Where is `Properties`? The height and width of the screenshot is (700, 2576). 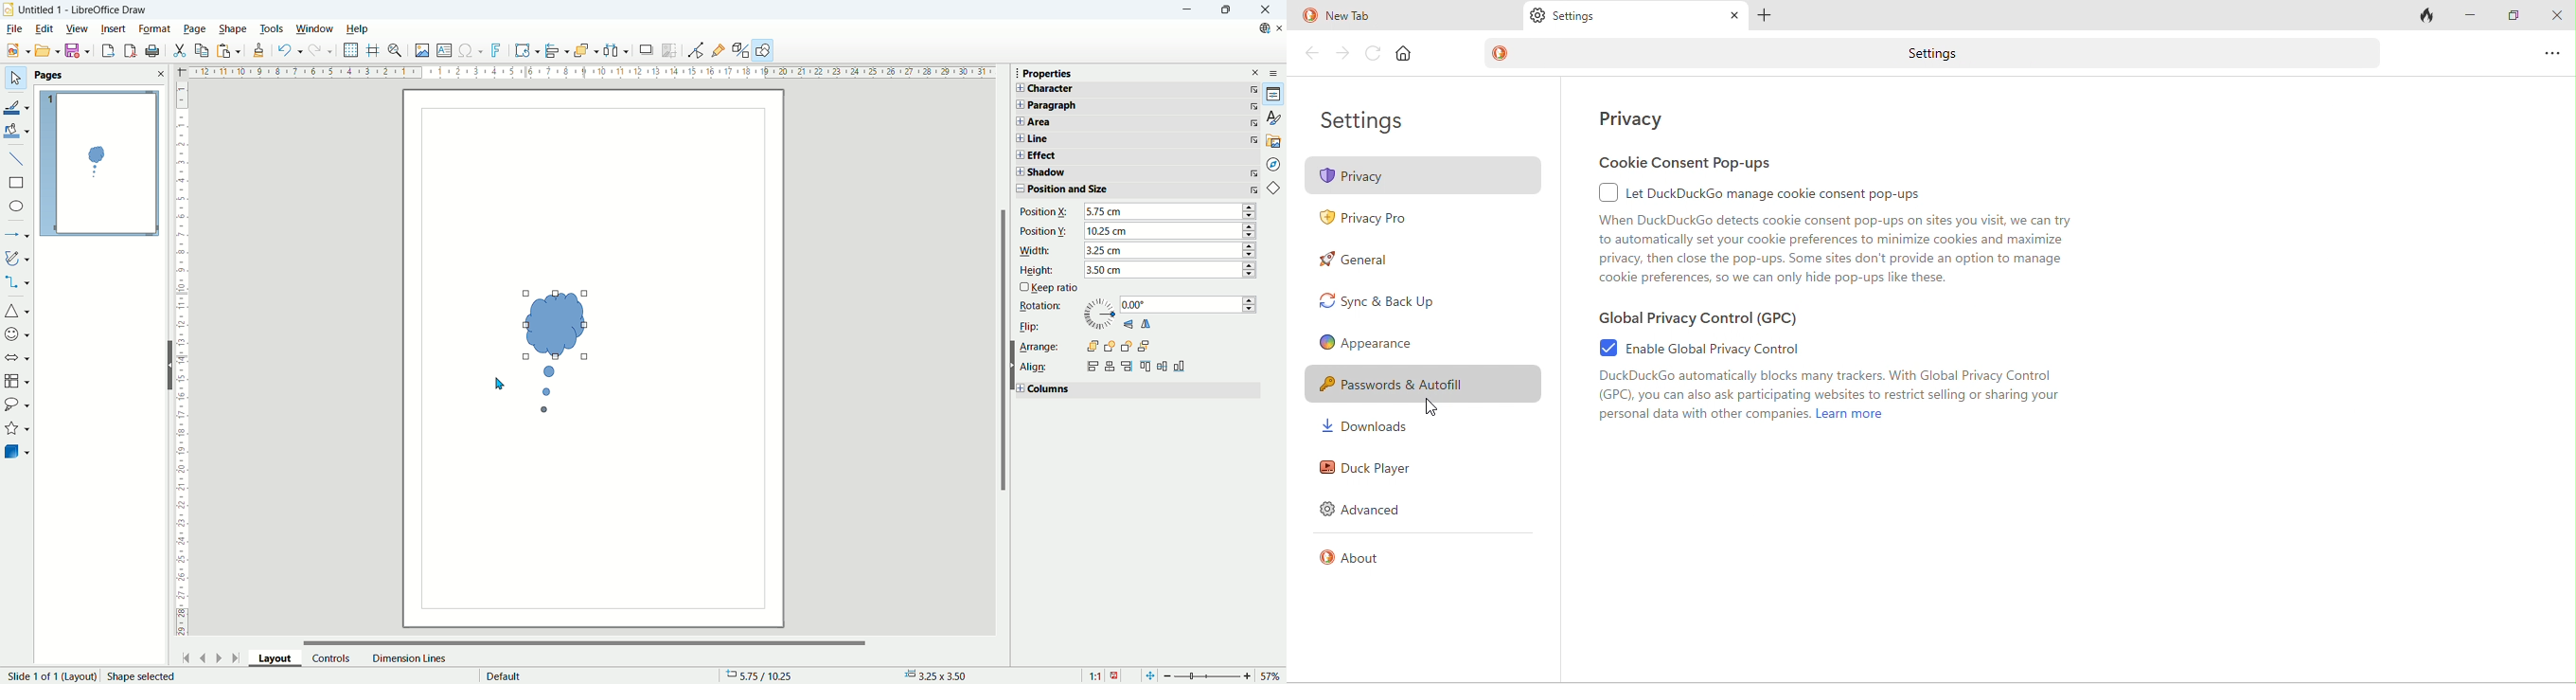 Properties is located at coordinates (1274, 95).